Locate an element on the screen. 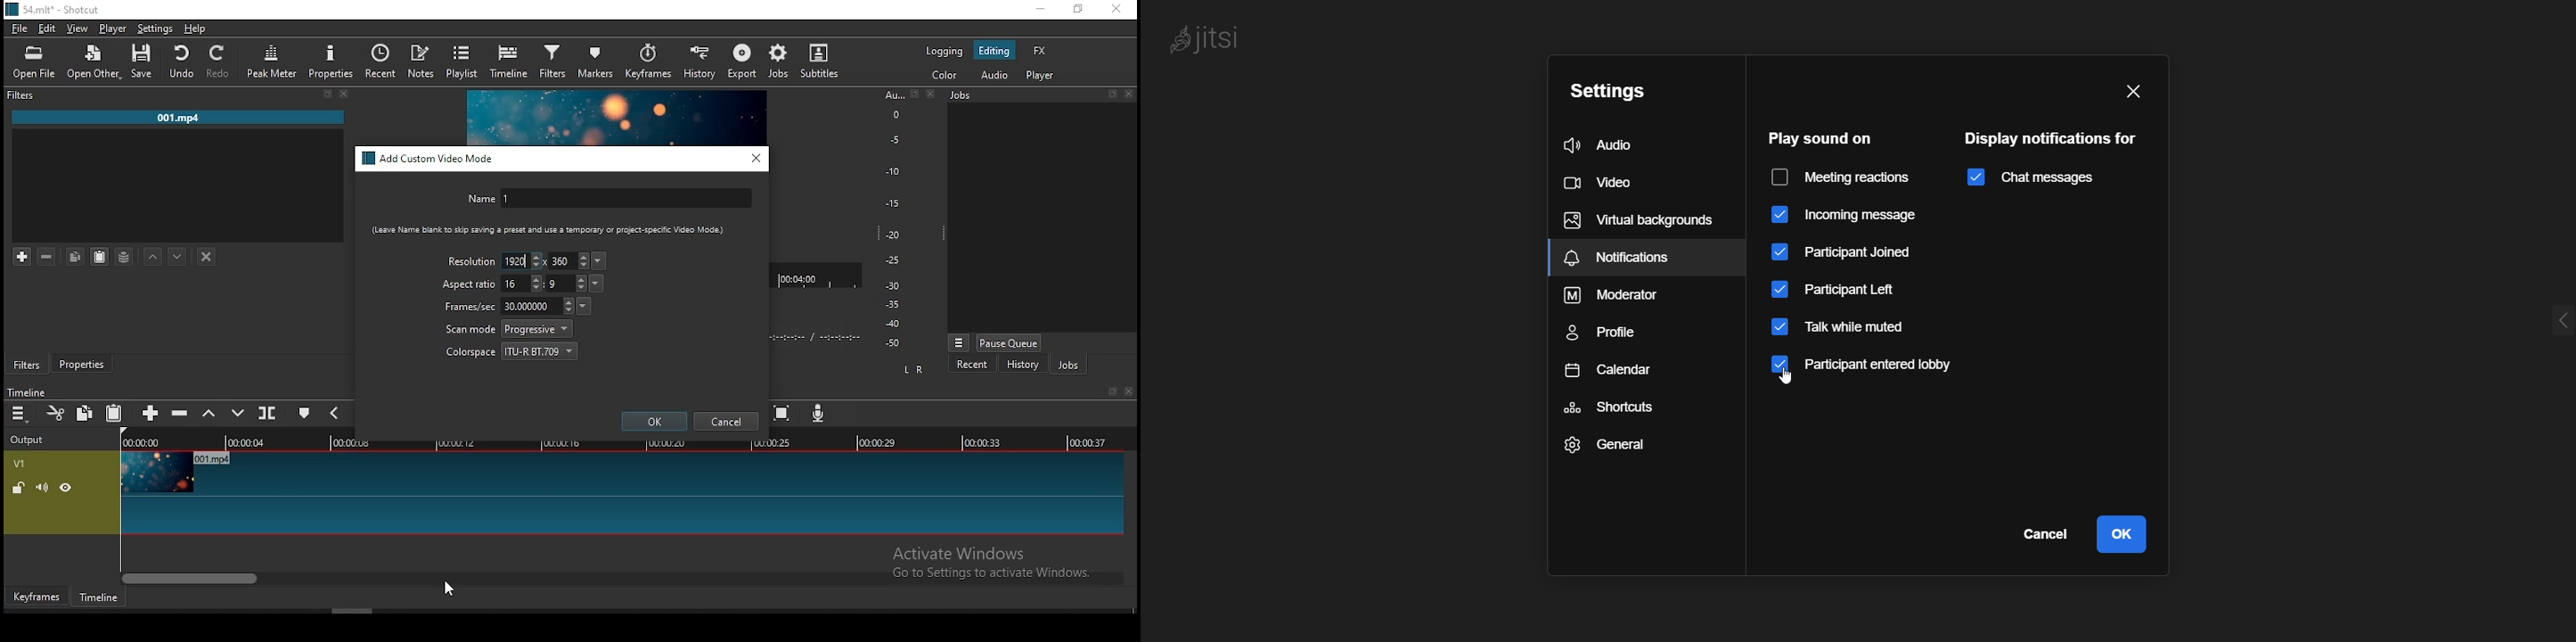 This screenshot has width=2576, height=644. close is located at coordinates (1132, 391).